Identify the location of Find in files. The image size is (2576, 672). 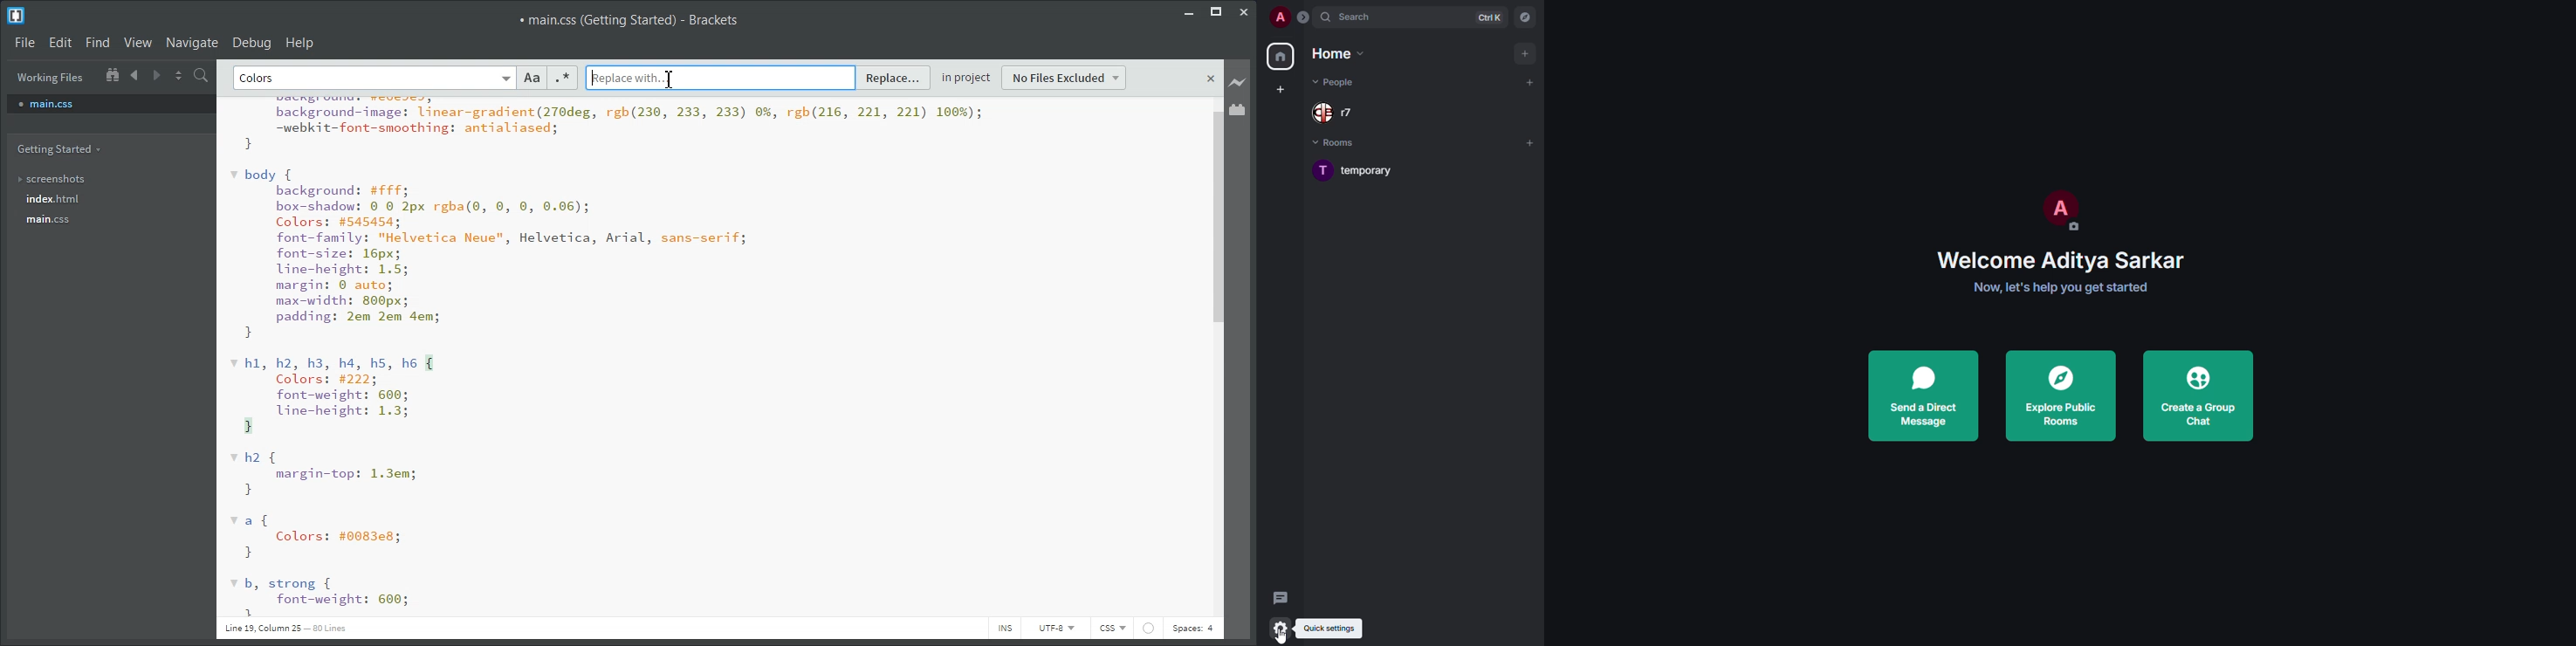
(203, 75).